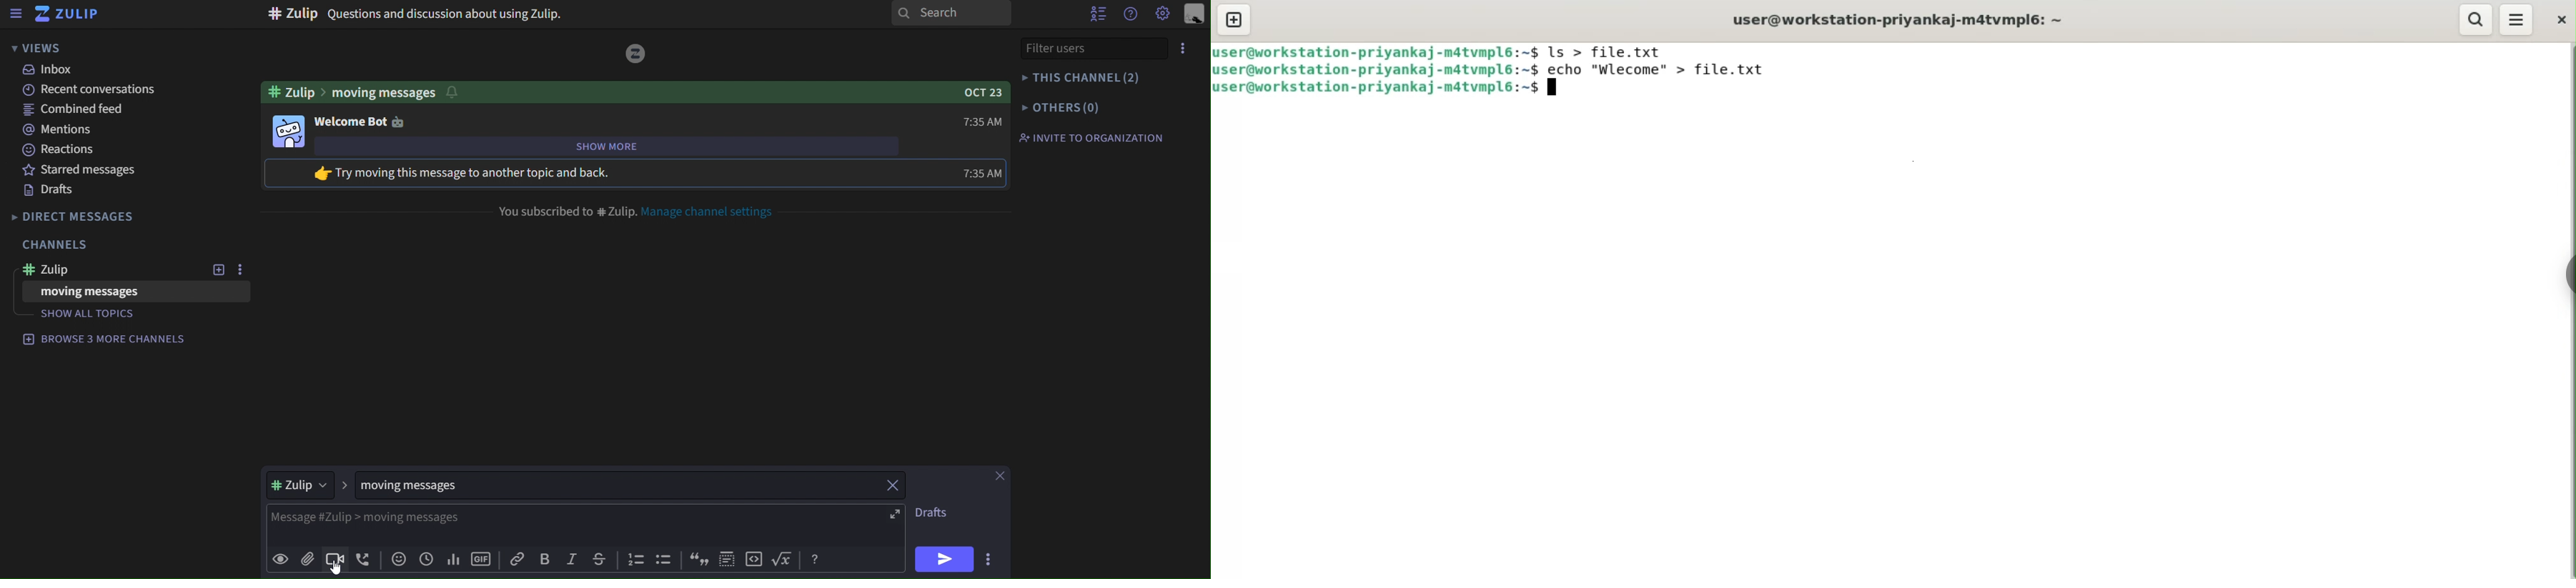 Image resolution: width=2576 pixels, height=588 pixels. Describe the element at coordinates (397, 561) in the screenshot. I see `add empji` at that location.